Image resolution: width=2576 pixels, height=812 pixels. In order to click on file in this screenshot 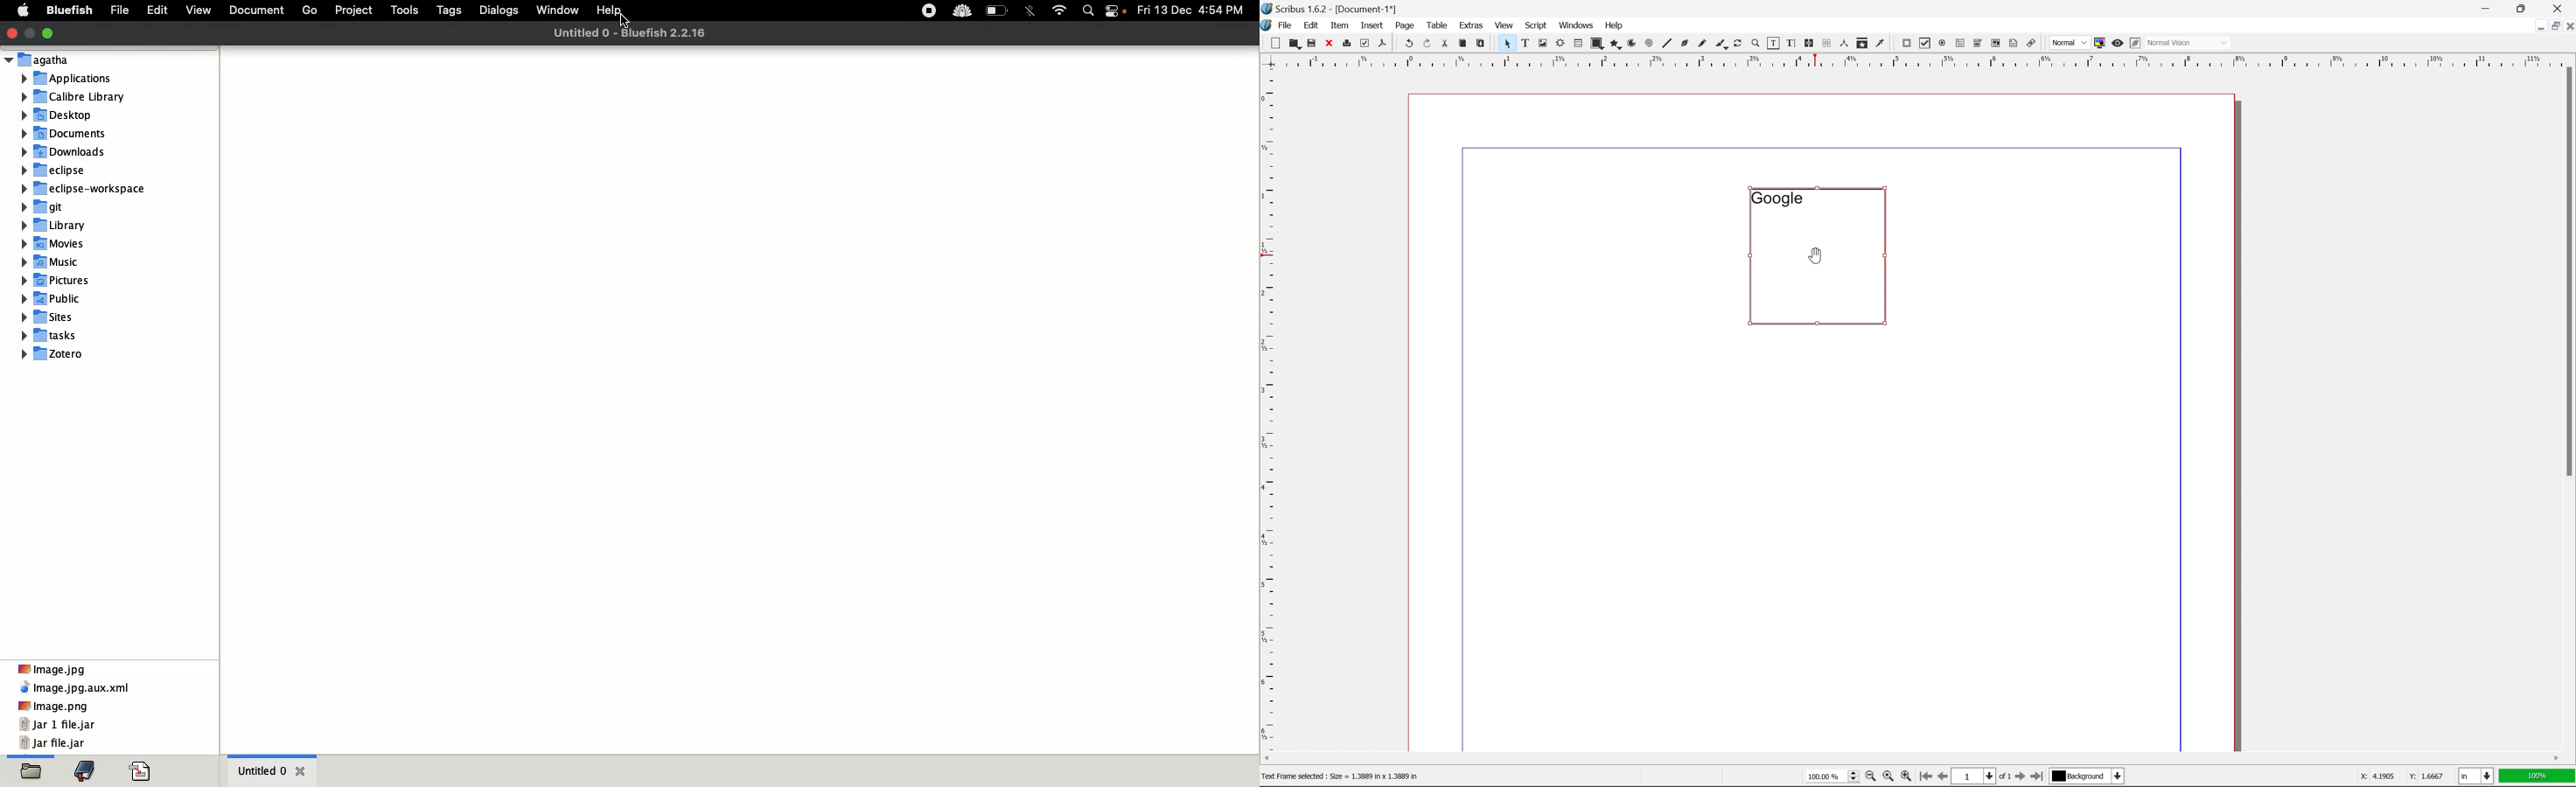, I will do `click(1285, 26)`.